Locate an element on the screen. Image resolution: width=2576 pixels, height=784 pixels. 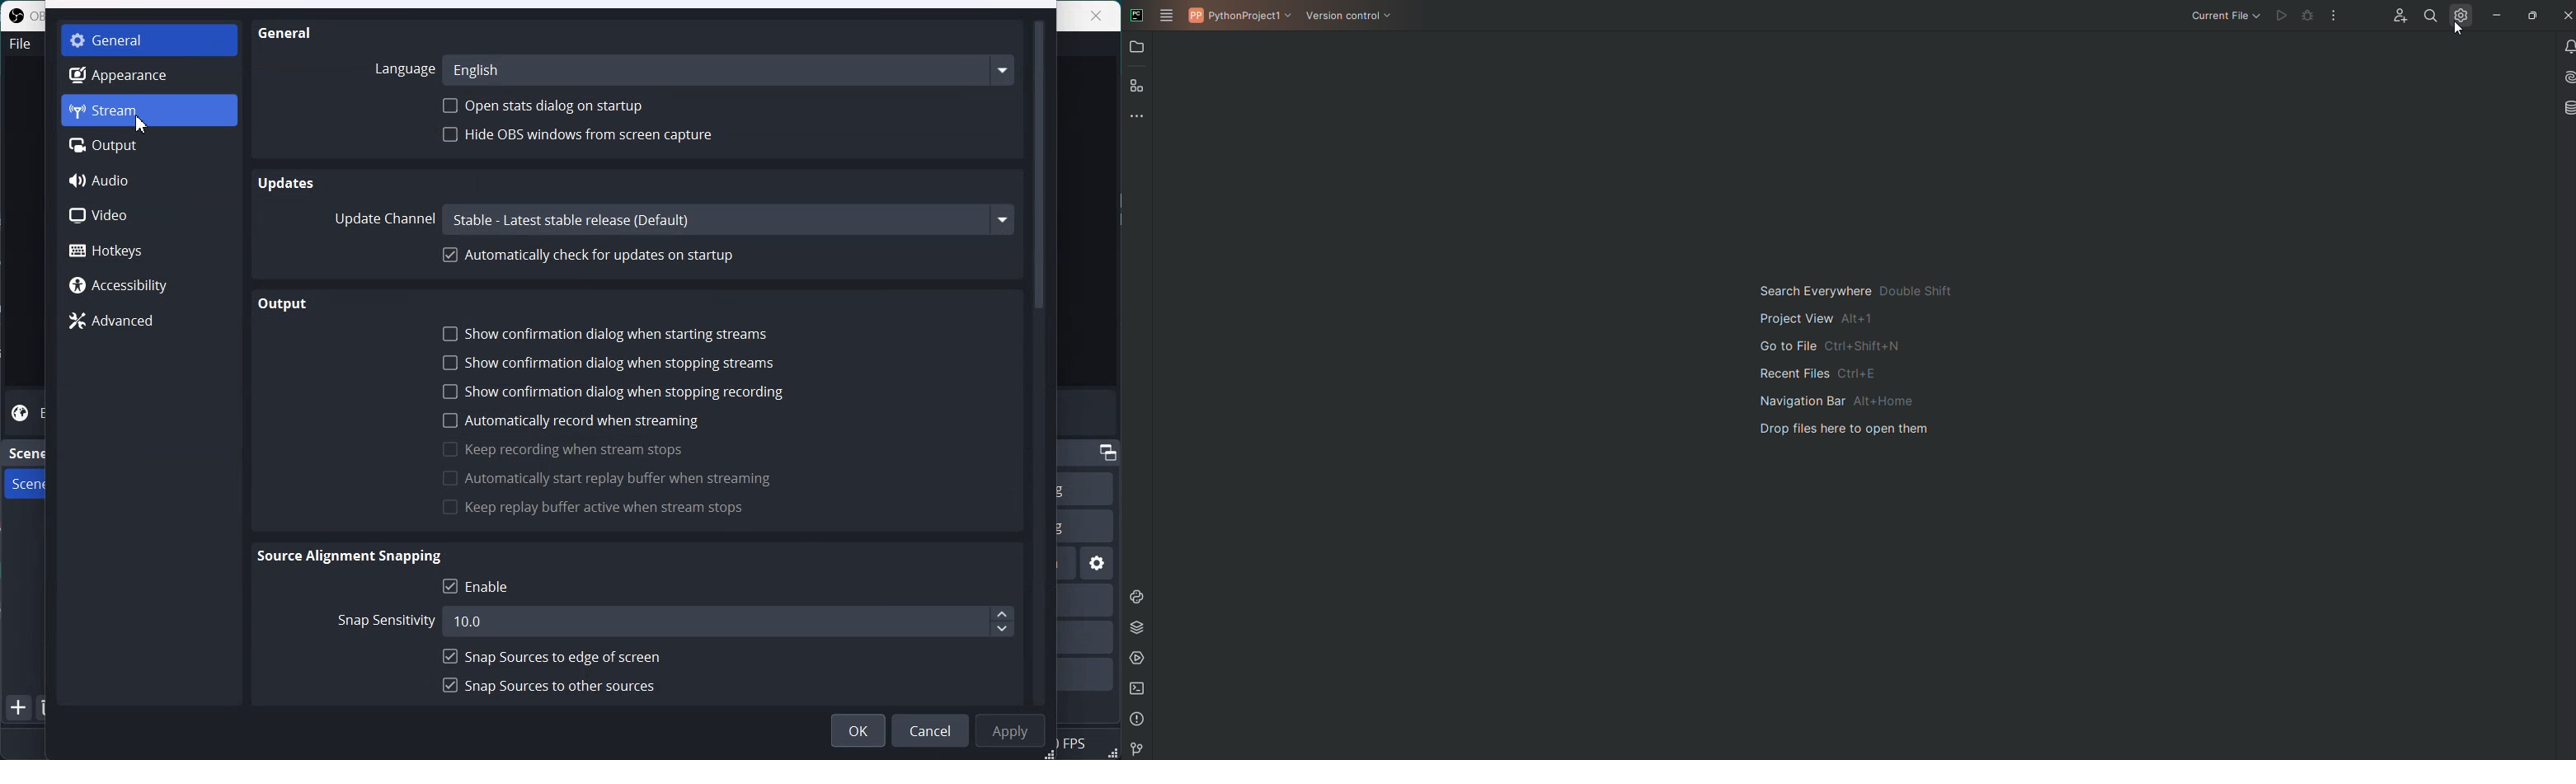
10.0 is located at coordinates (731, 621).